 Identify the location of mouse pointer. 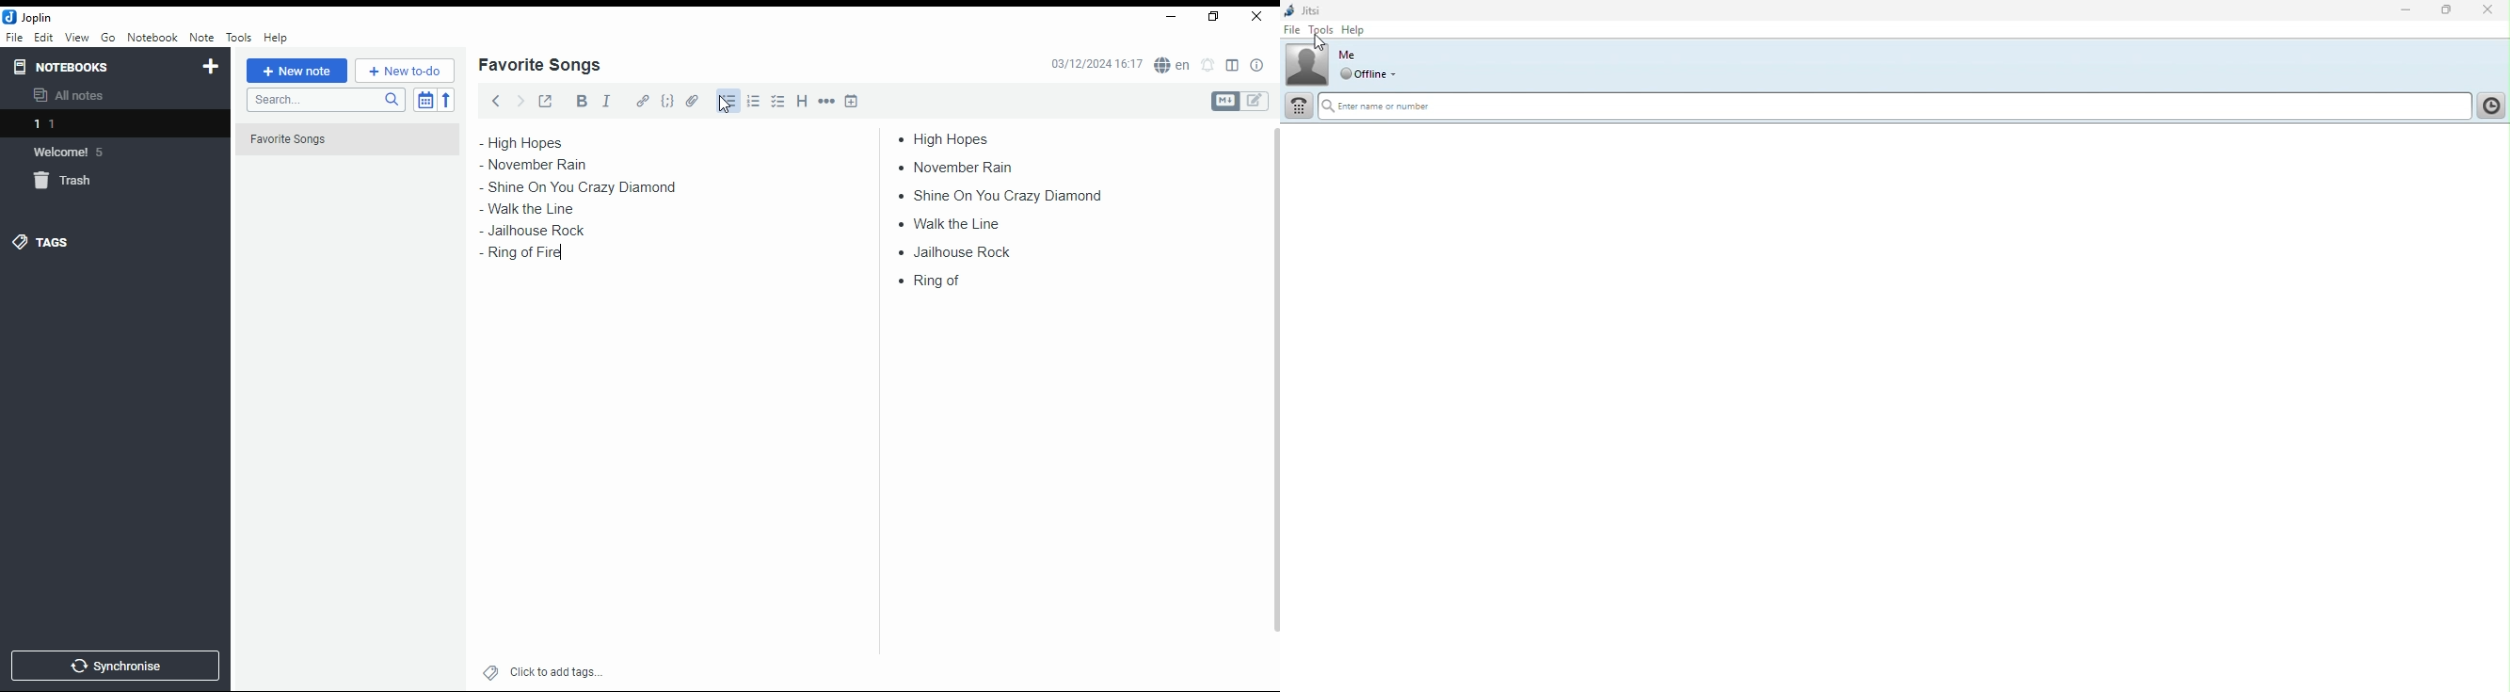
(725, 104).